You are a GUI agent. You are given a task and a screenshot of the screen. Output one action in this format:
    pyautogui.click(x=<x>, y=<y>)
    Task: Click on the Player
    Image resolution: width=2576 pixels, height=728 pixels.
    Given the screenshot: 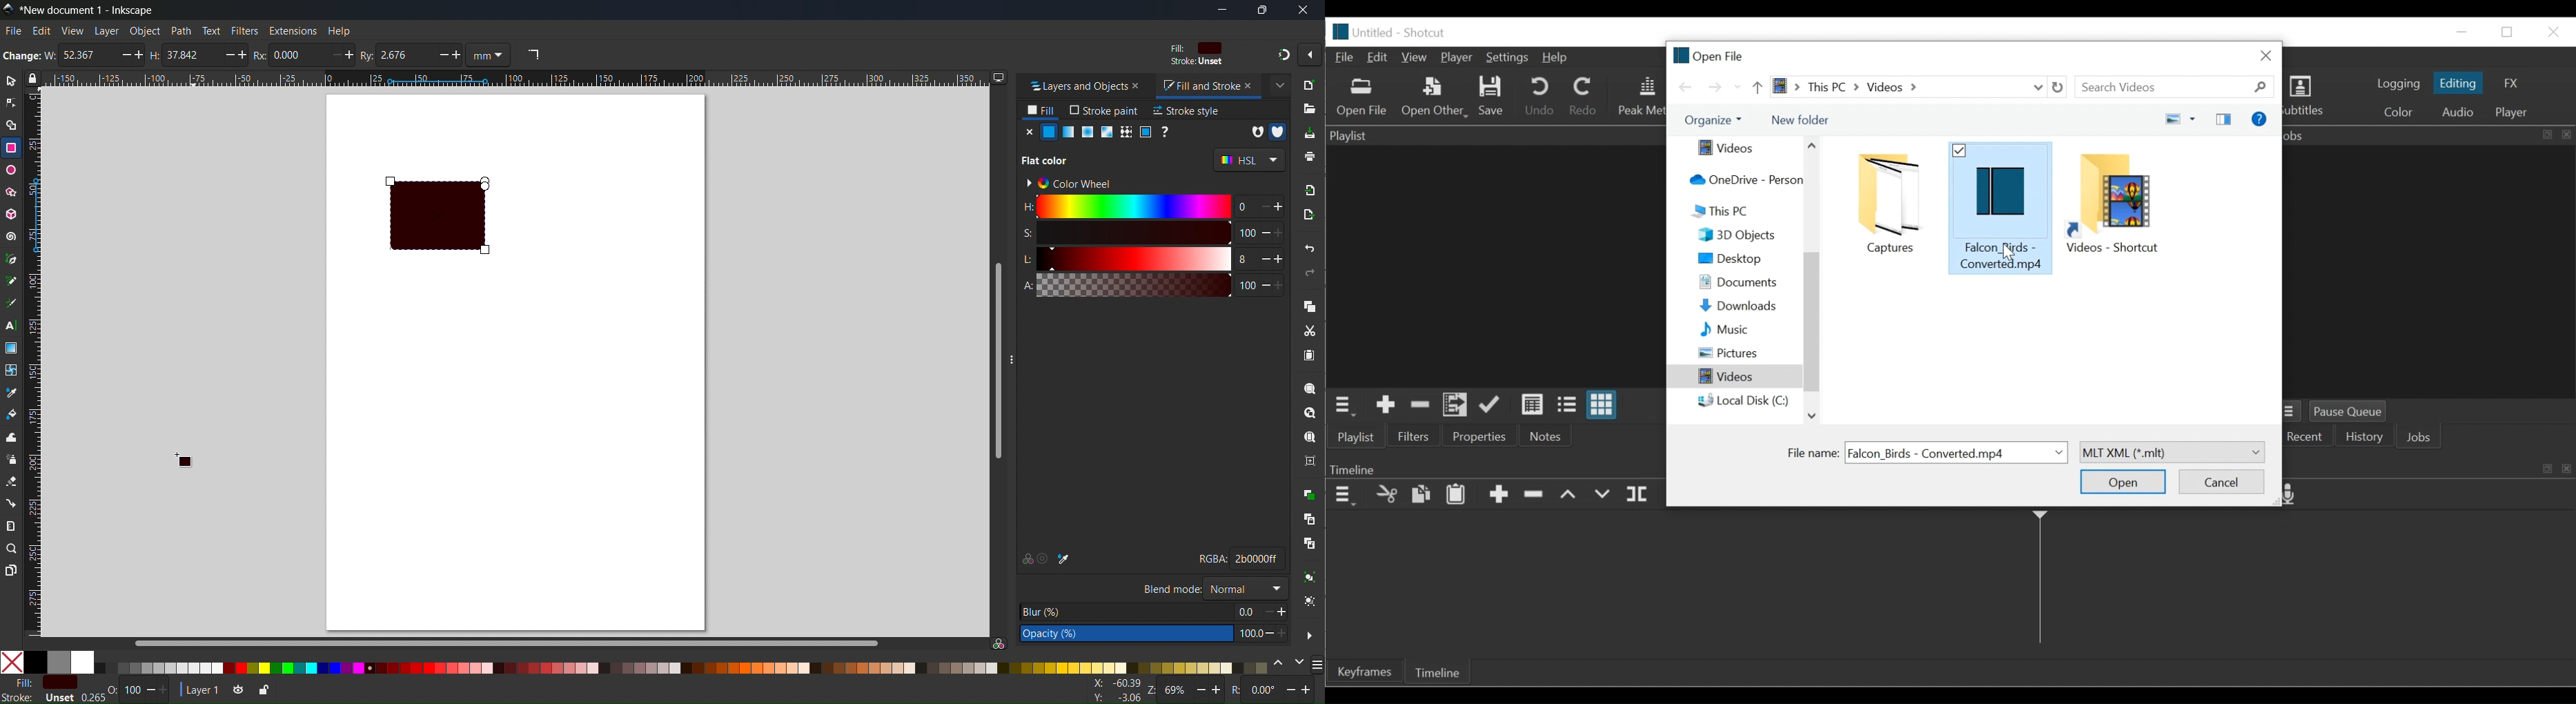 What is the action you would take?
    pyautogui.click(x=1457, y=58)
    